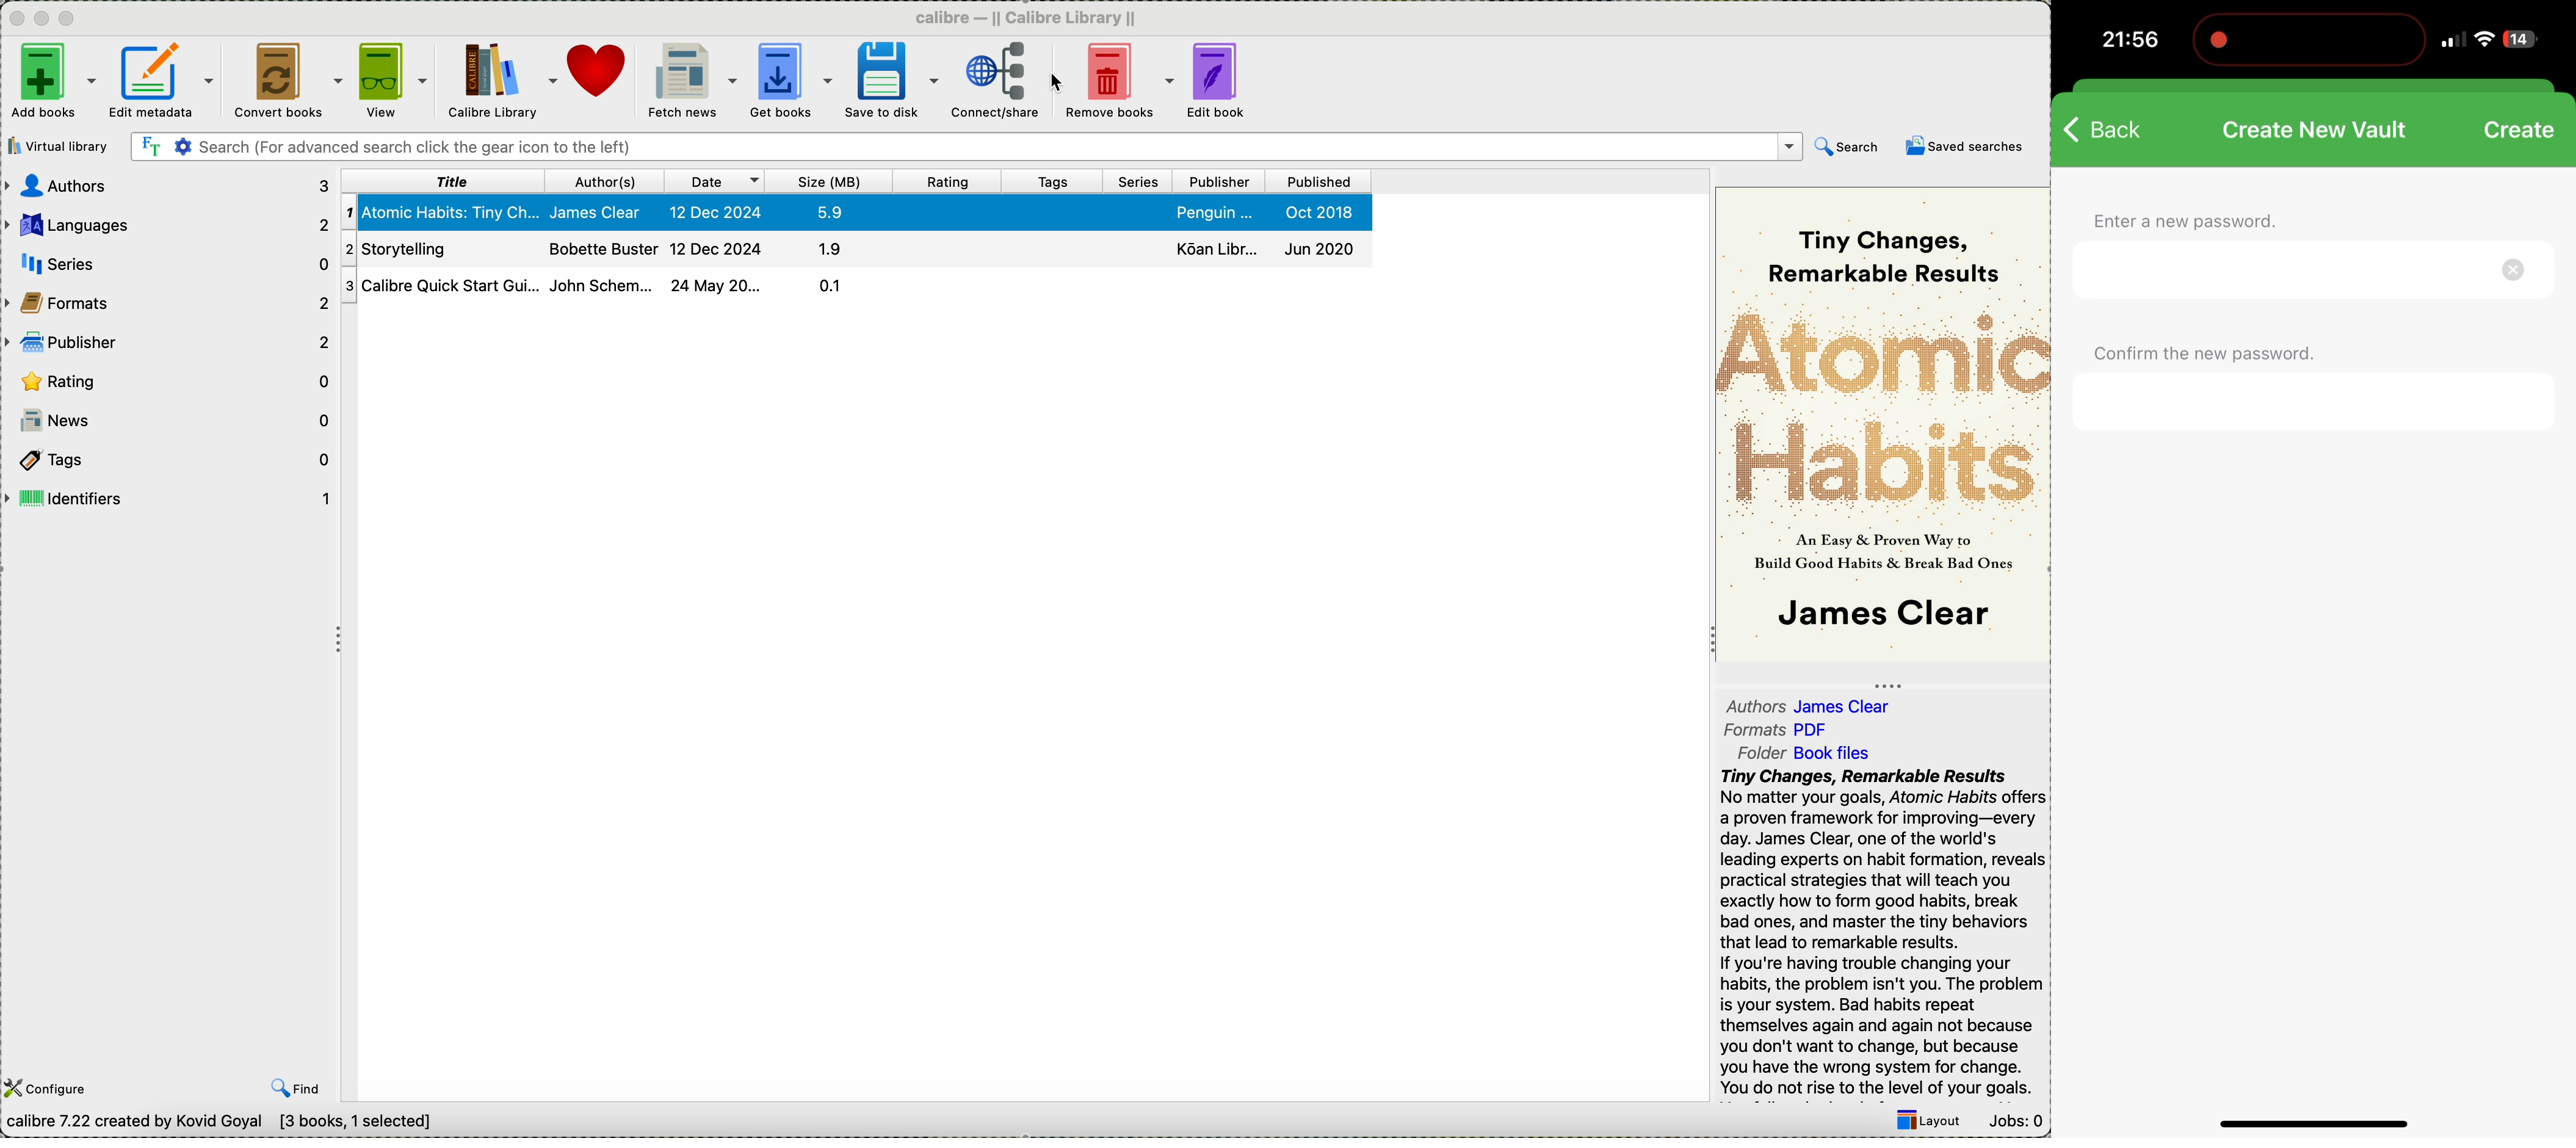 The image size is (2576, 1148). I want to click on donate, so click(598, 71).